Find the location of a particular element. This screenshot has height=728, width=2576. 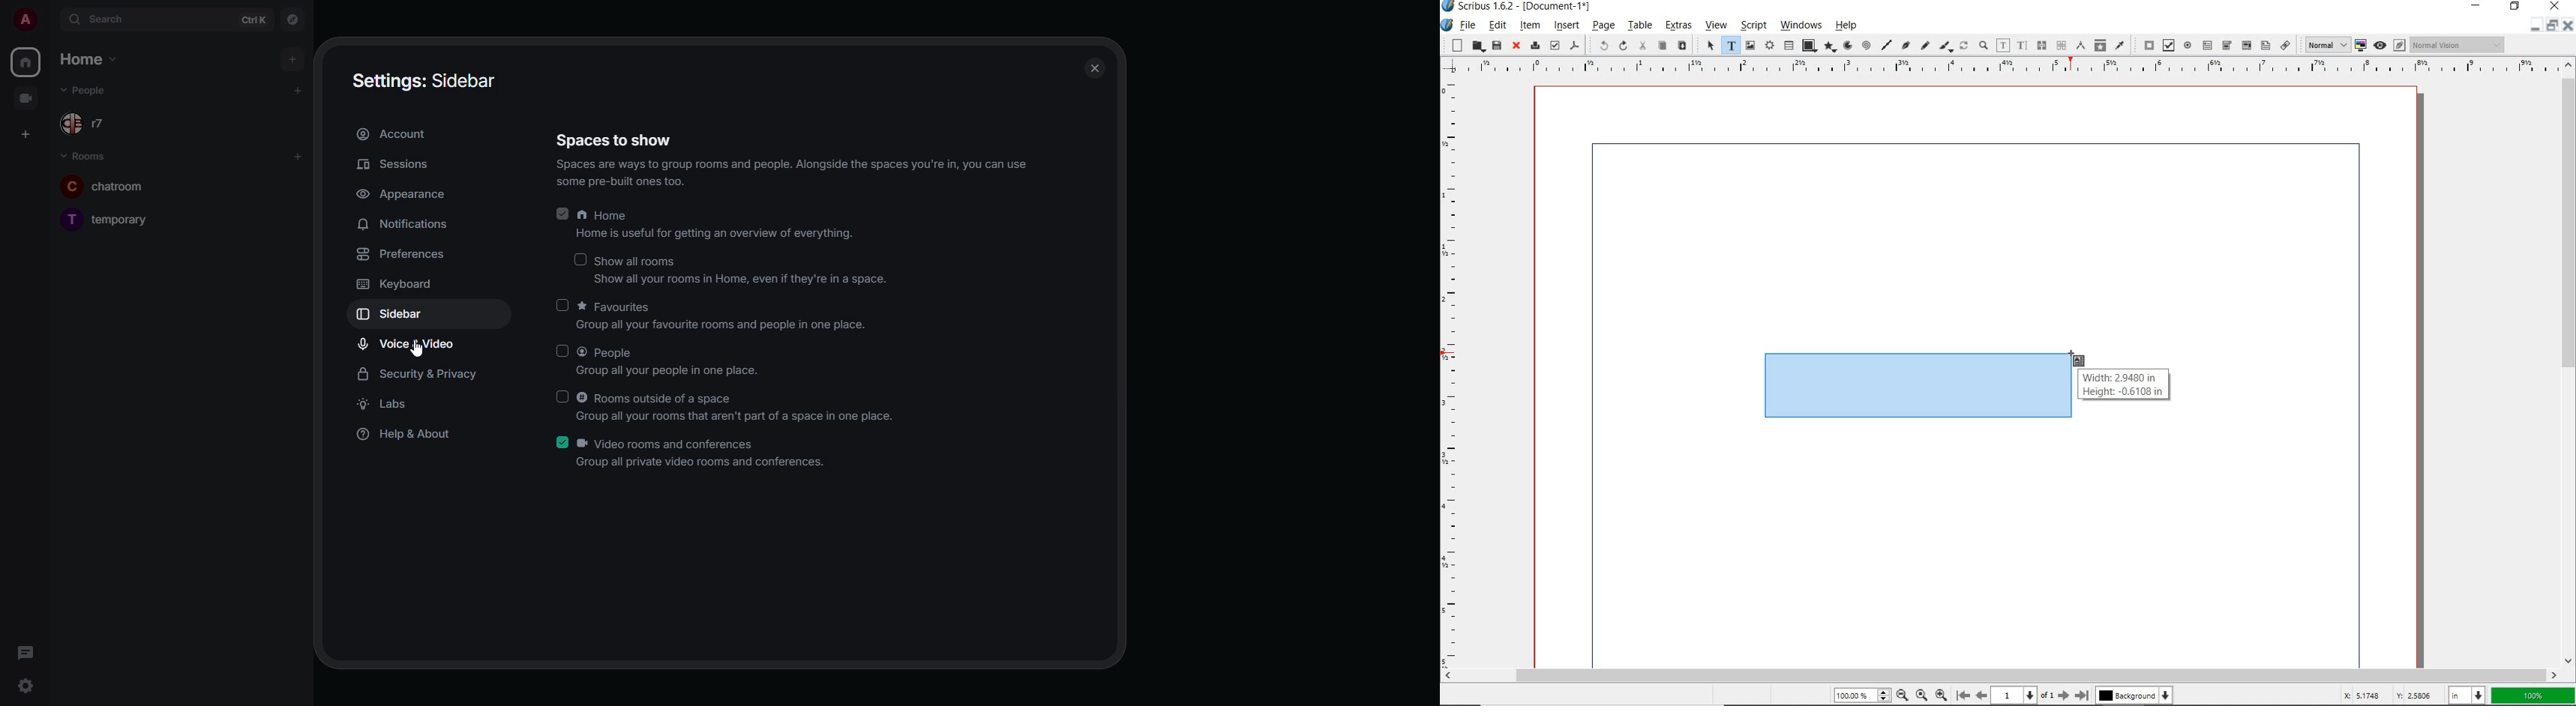

rooms outside of a space is located at coordinates (738, 407).